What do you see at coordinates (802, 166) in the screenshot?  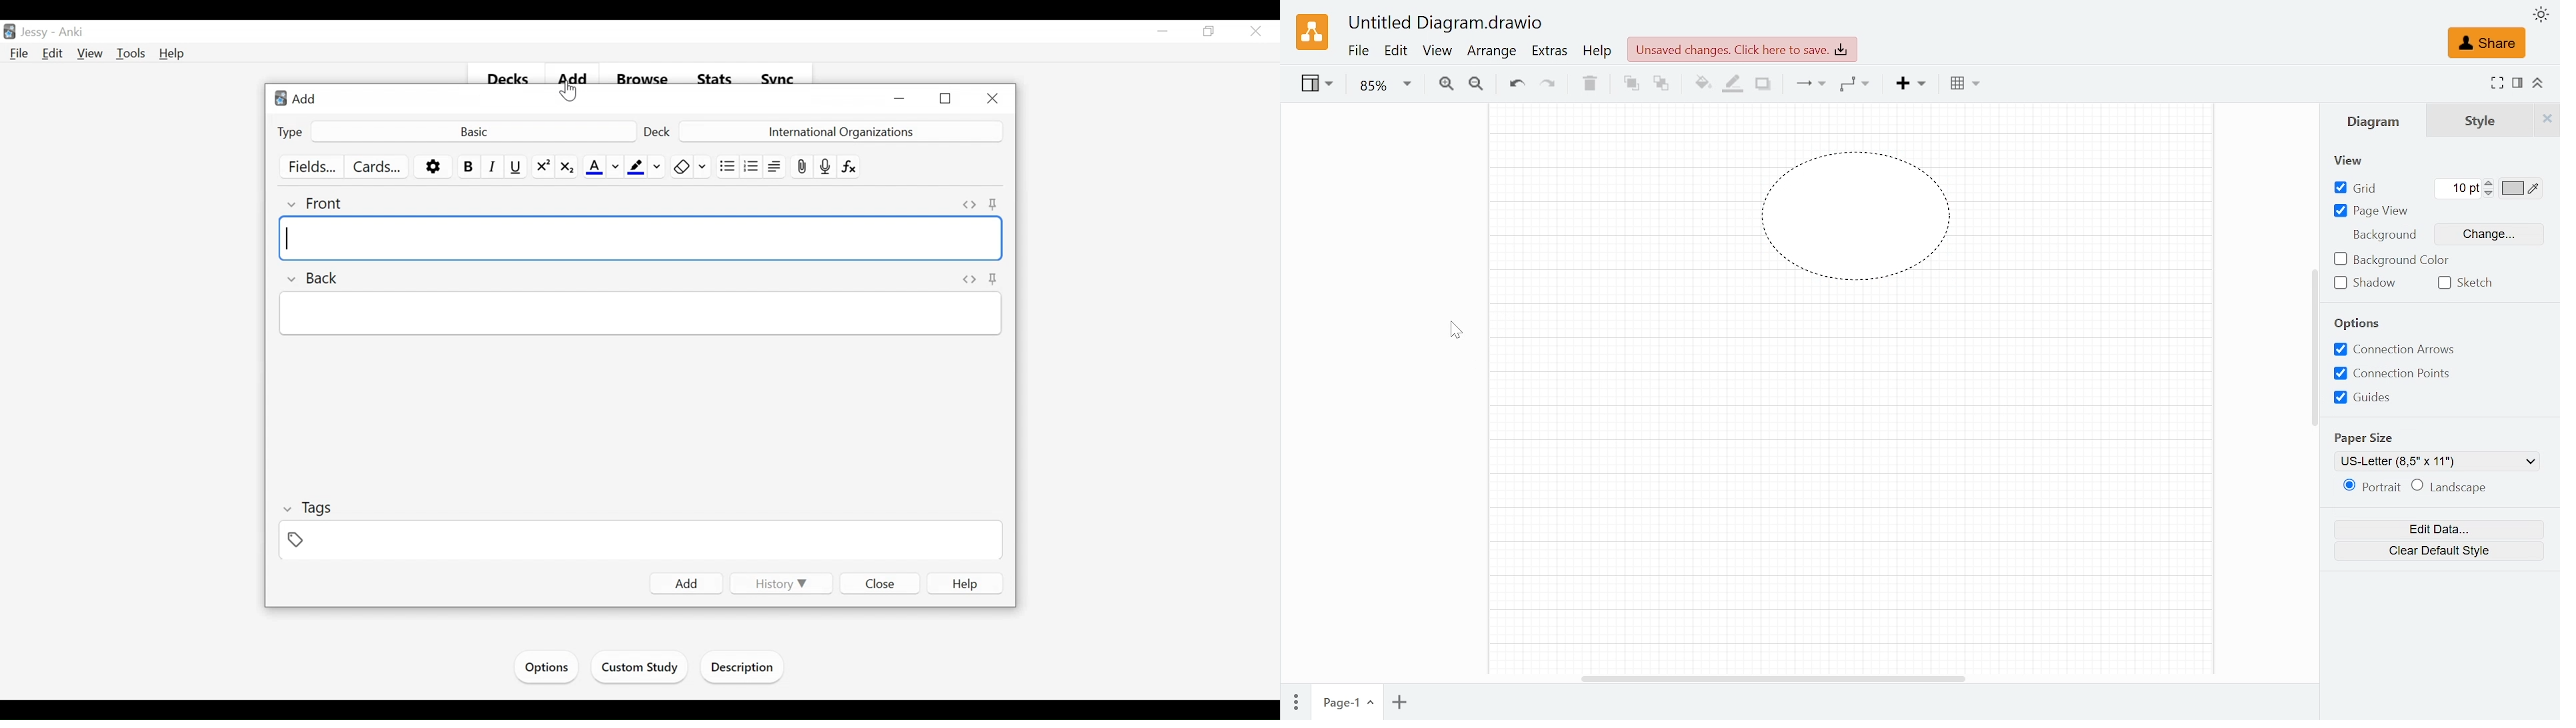 I see `Attach pictures` at bounding box center [802, 166].